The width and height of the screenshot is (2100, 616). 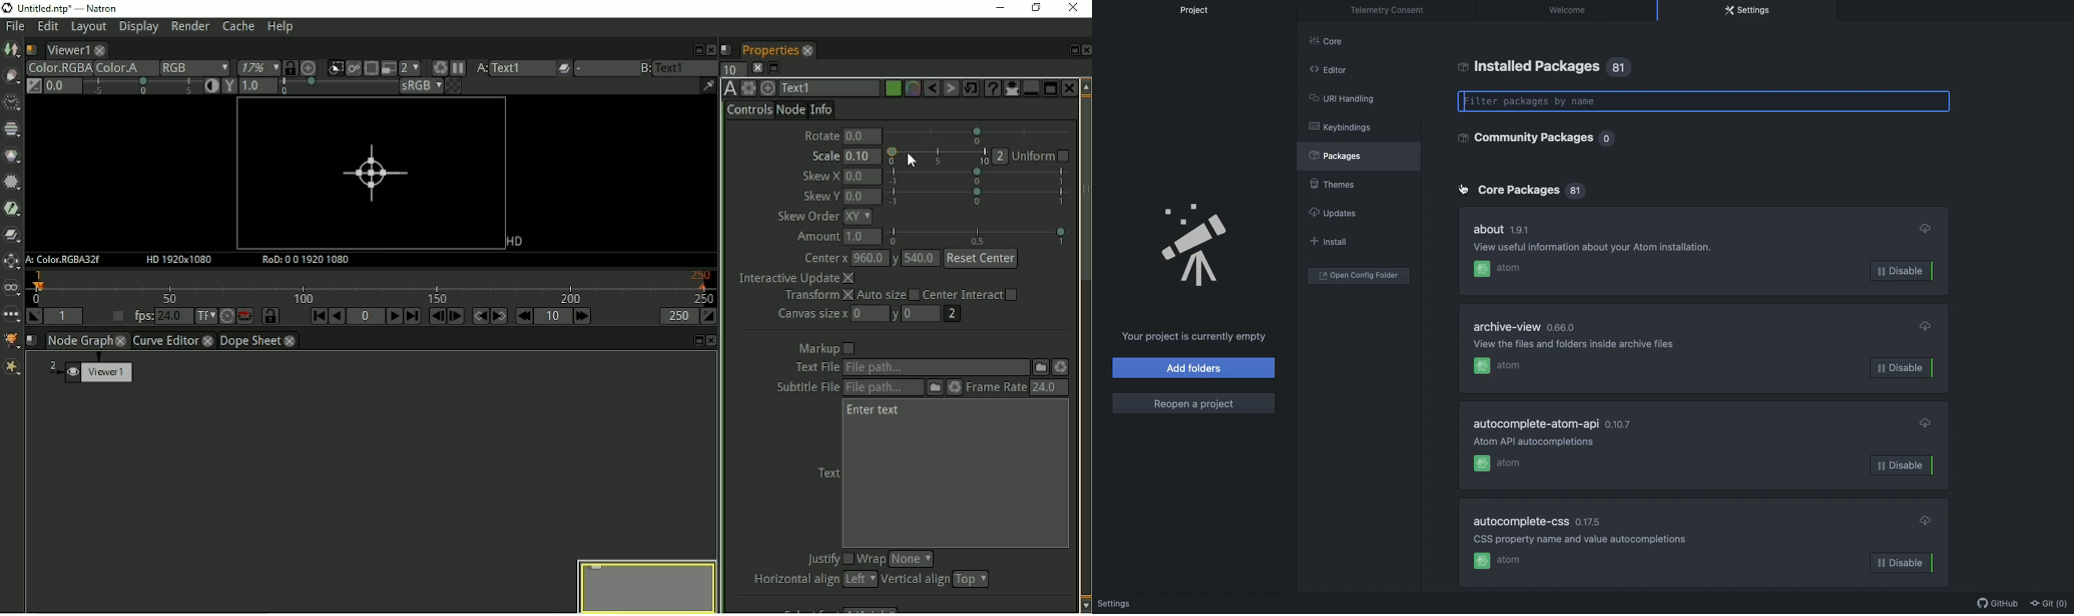 What do you see at coordinates (1488, 227) in the screenshot?
I see `About` at bounding box center [1488, 227].